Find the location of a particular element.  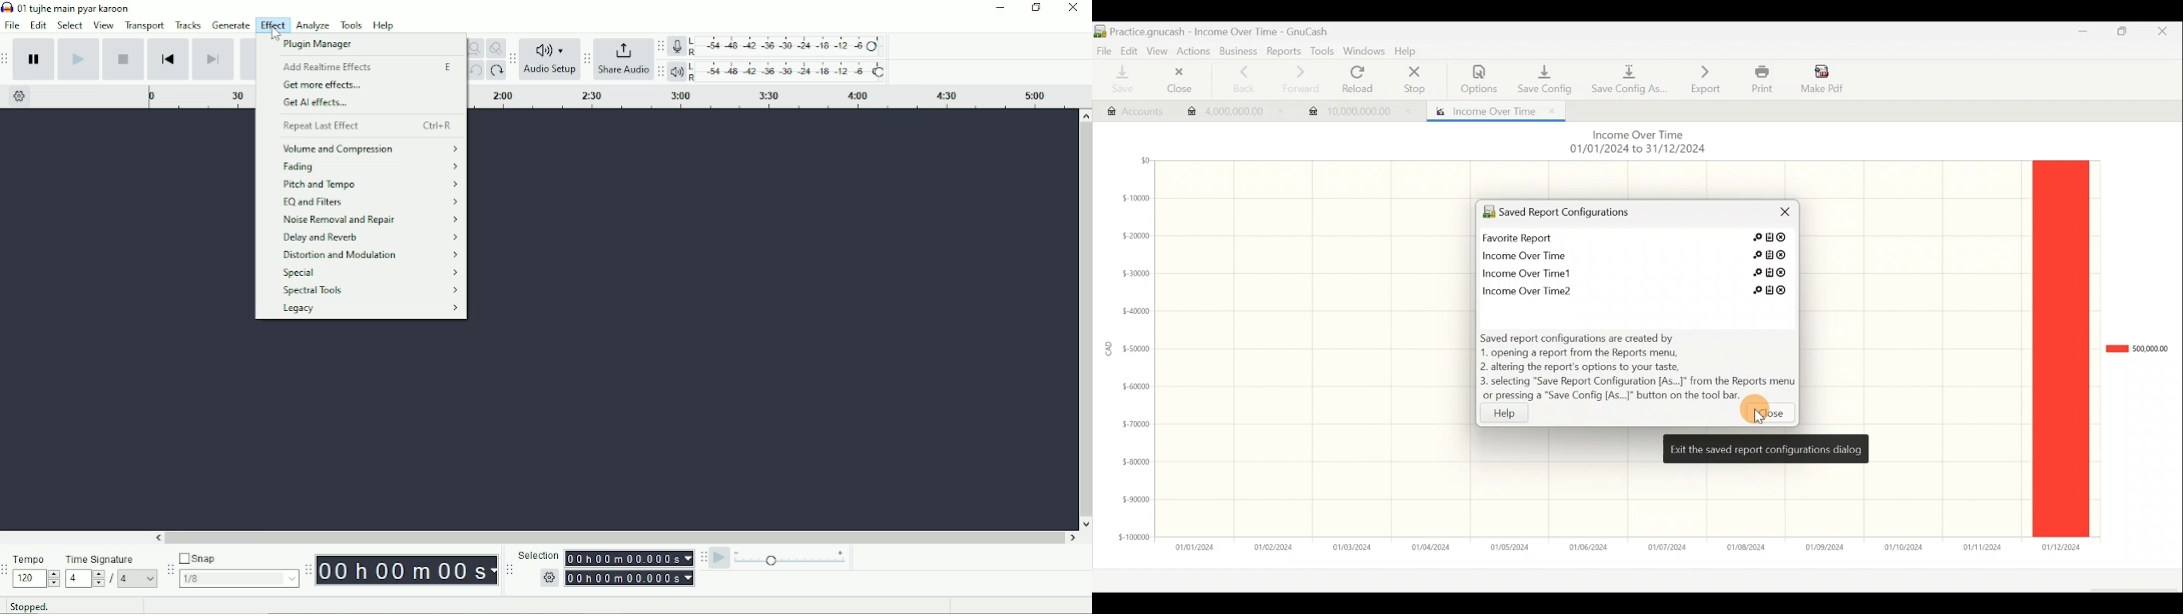

Report 4 is located at coordinates (1631, 288).